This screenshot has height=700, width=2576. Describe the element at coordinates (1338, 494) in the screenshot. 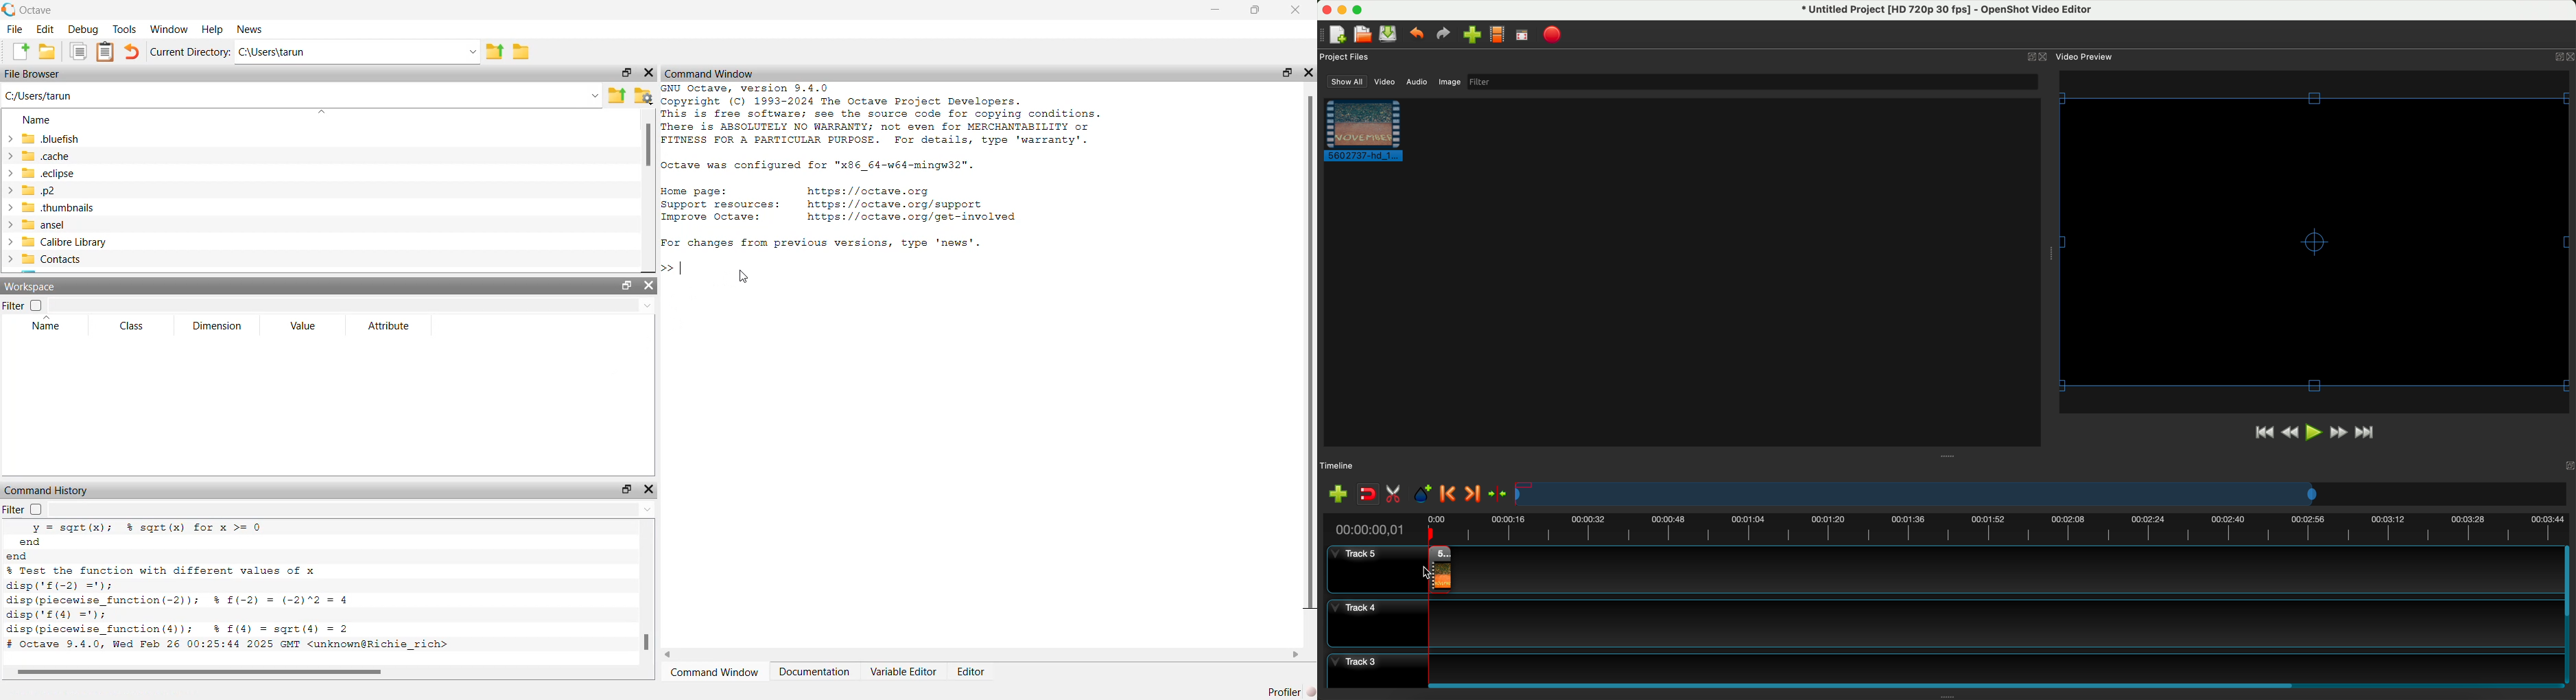

I see `add track` at that location.